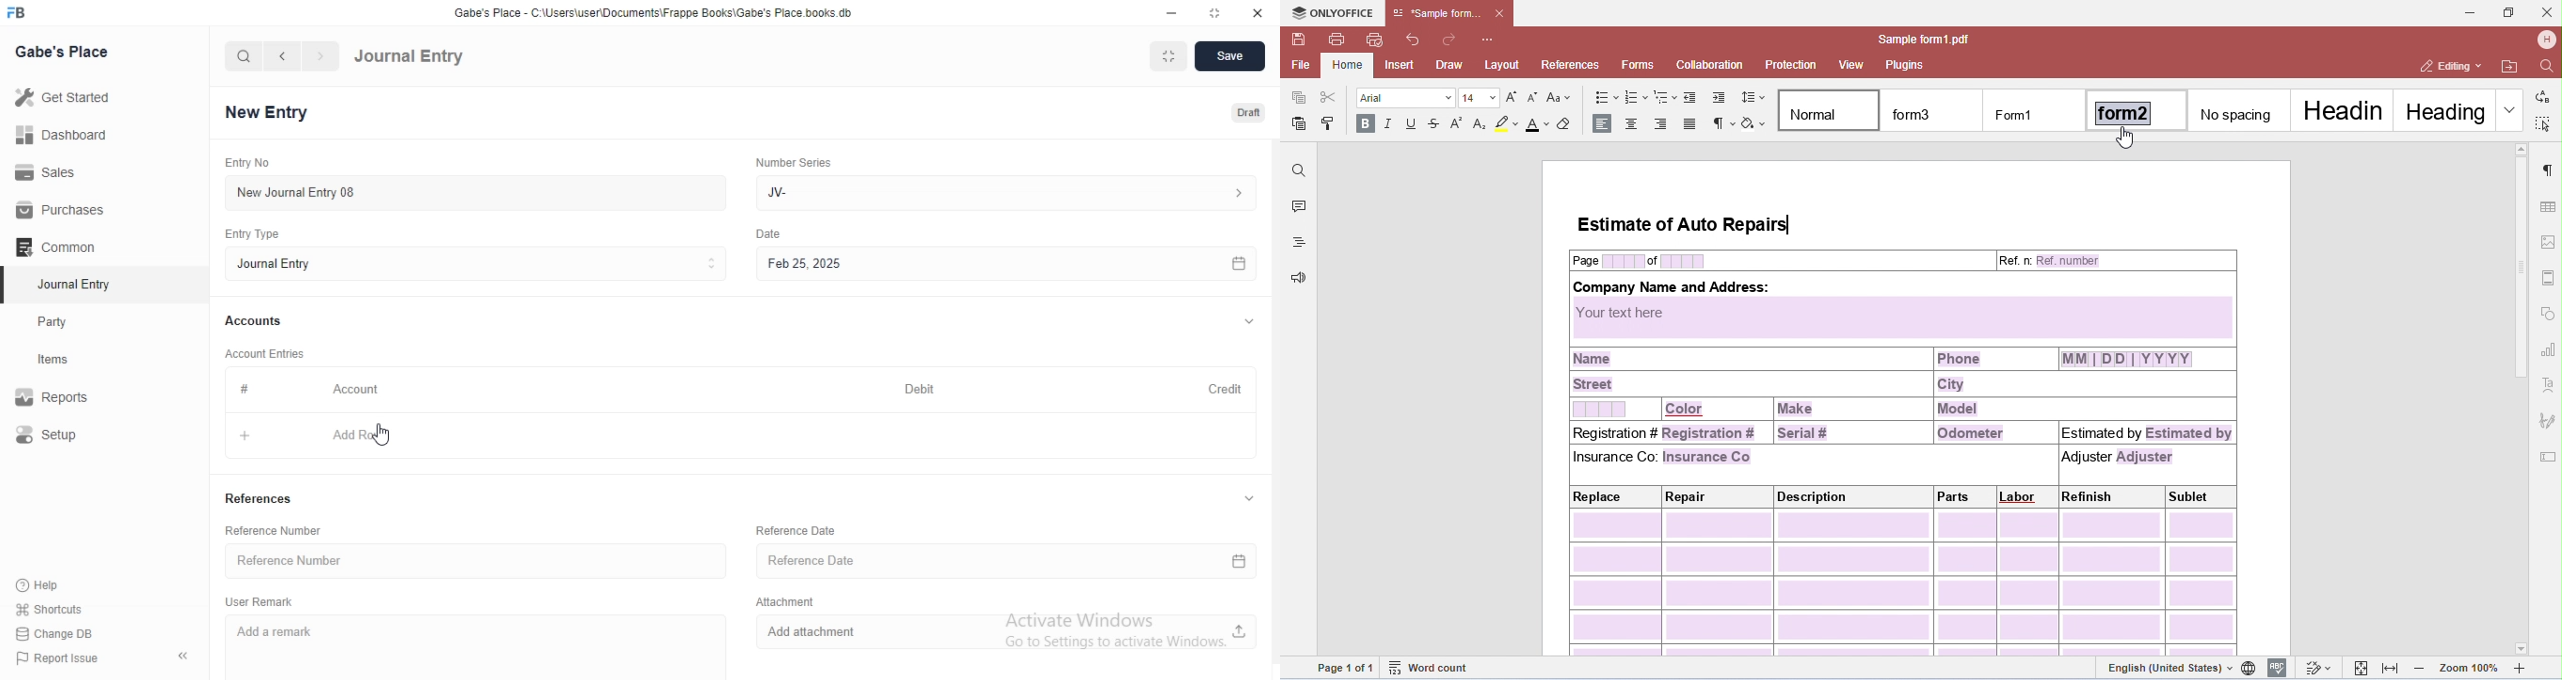 Image resolution: width=2576 pixels, height=700 pixels. Describe the element at coordinates (60, 247) in the screenshot. I see `Common` at that location.